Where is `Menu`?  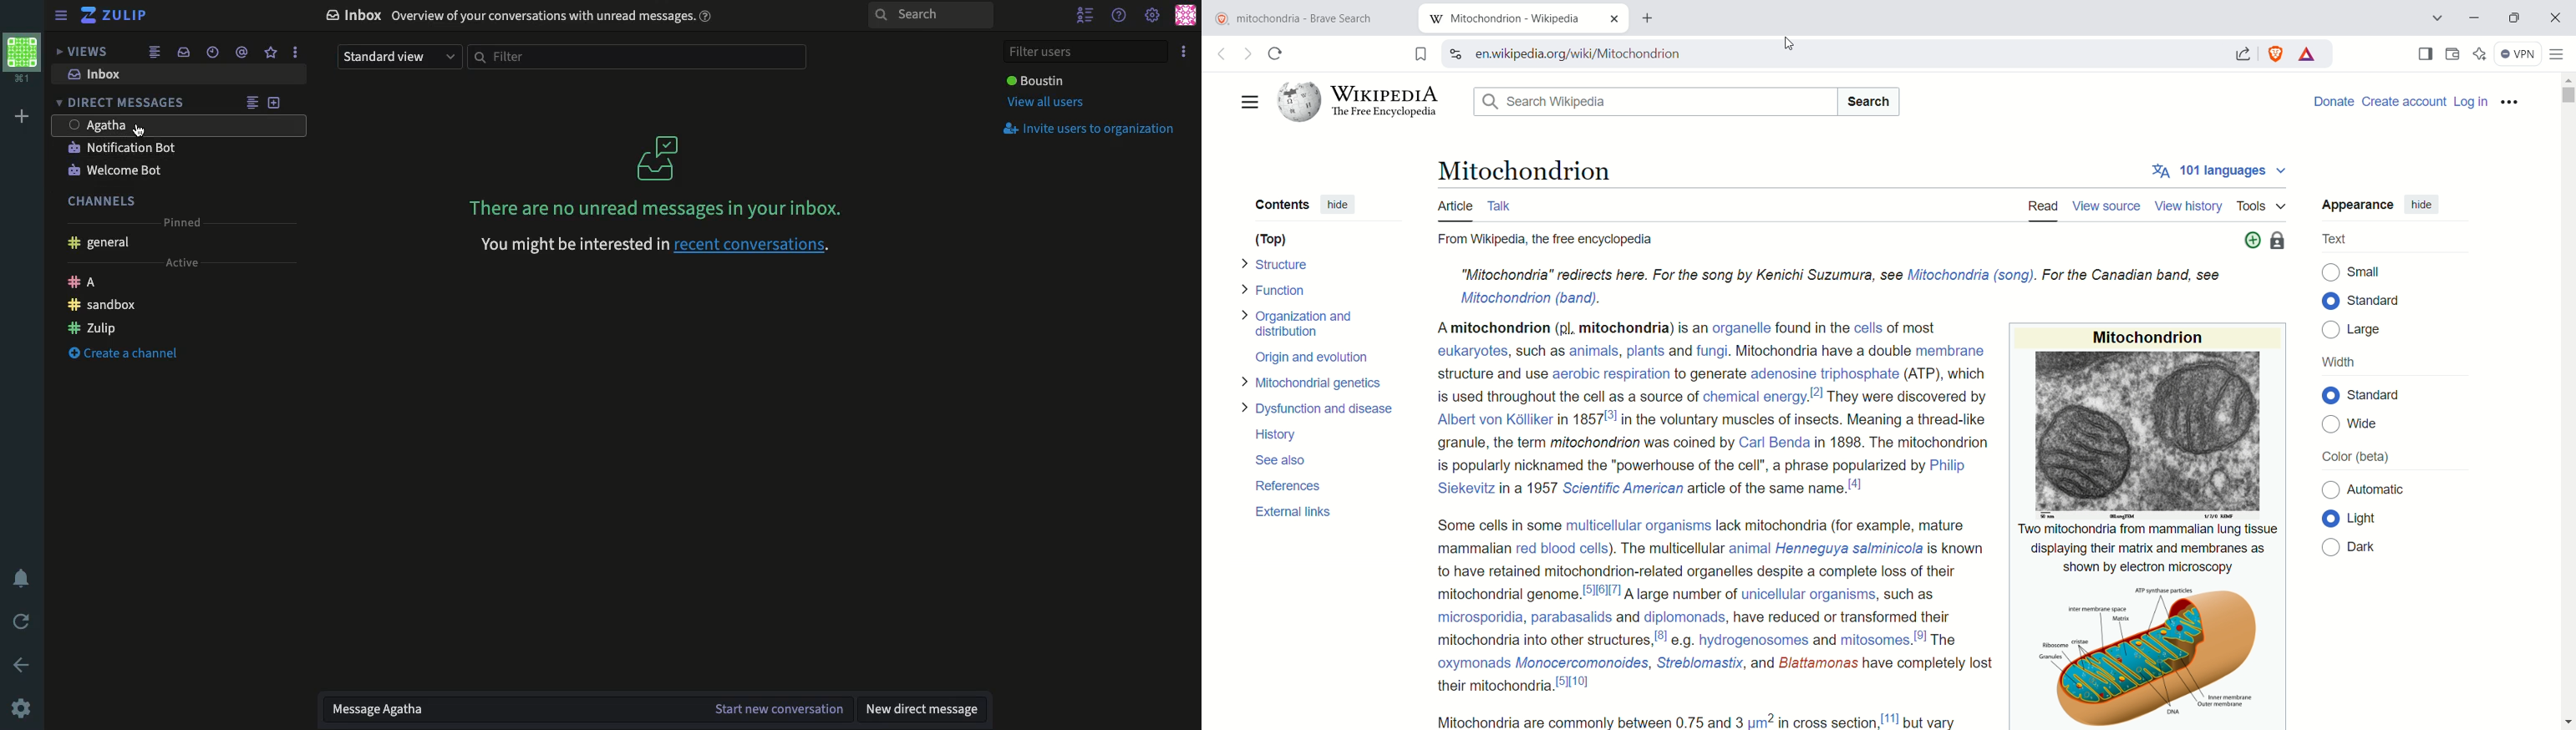
Menu is located at coordinates (60, 16).